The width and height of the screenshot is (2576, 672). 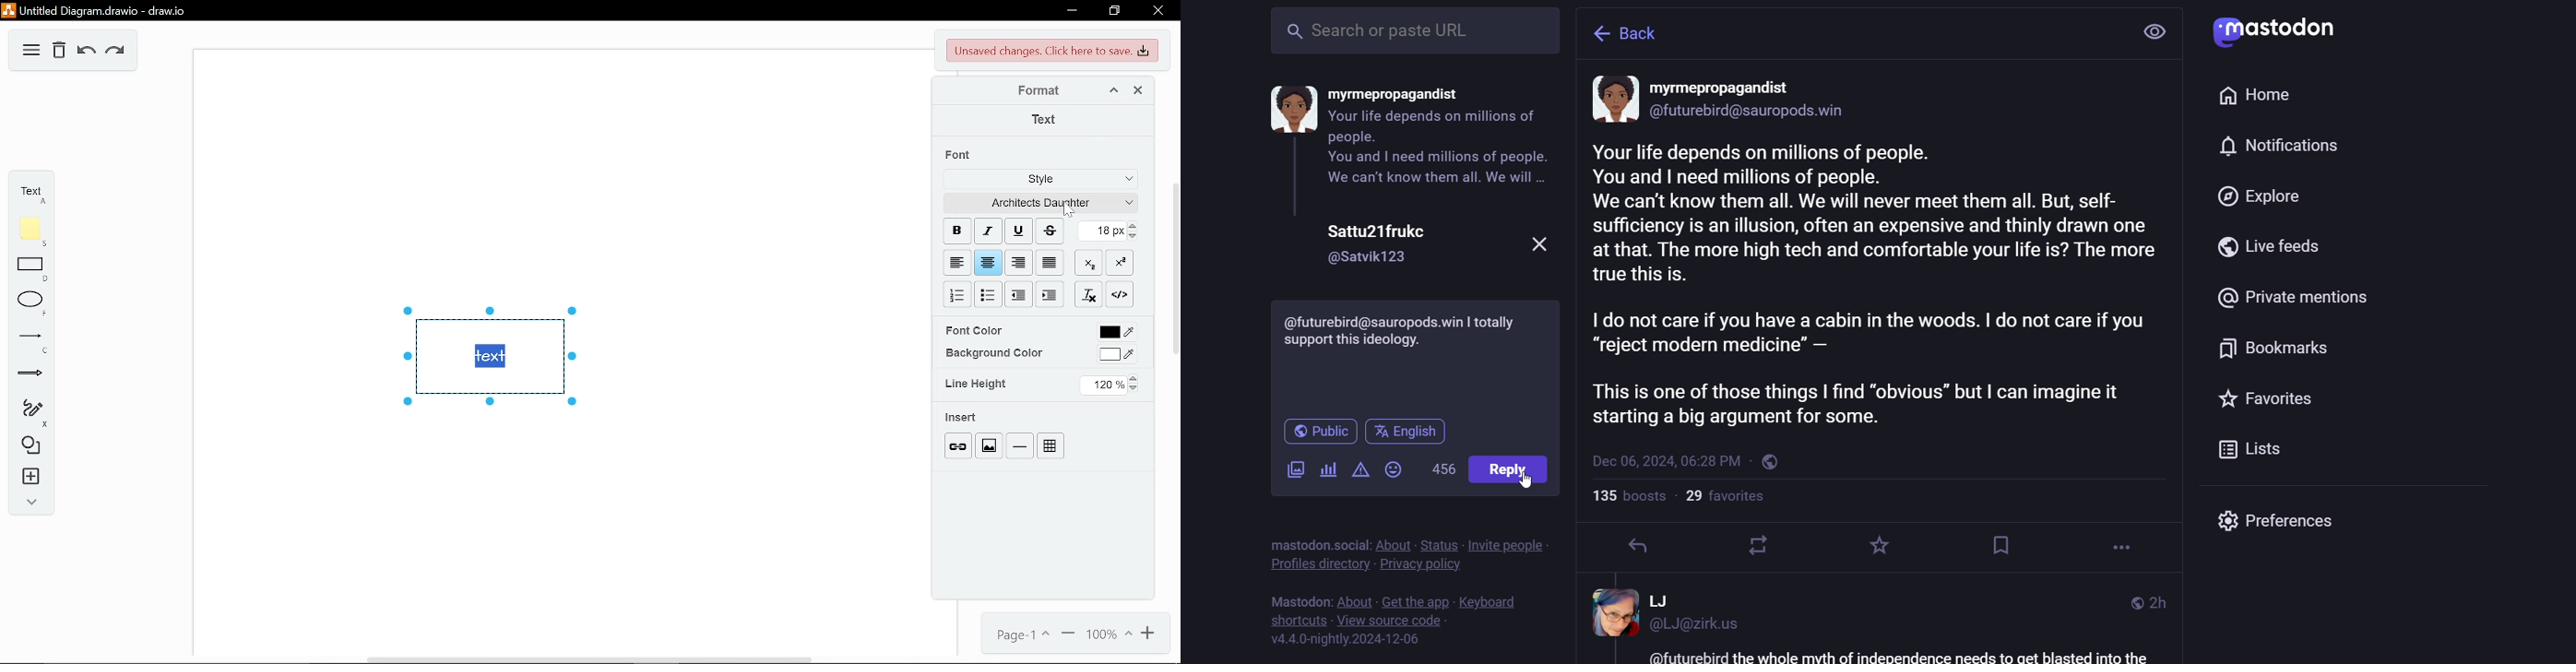 I want to click on mastodon social, so click(x=1316, y=544).